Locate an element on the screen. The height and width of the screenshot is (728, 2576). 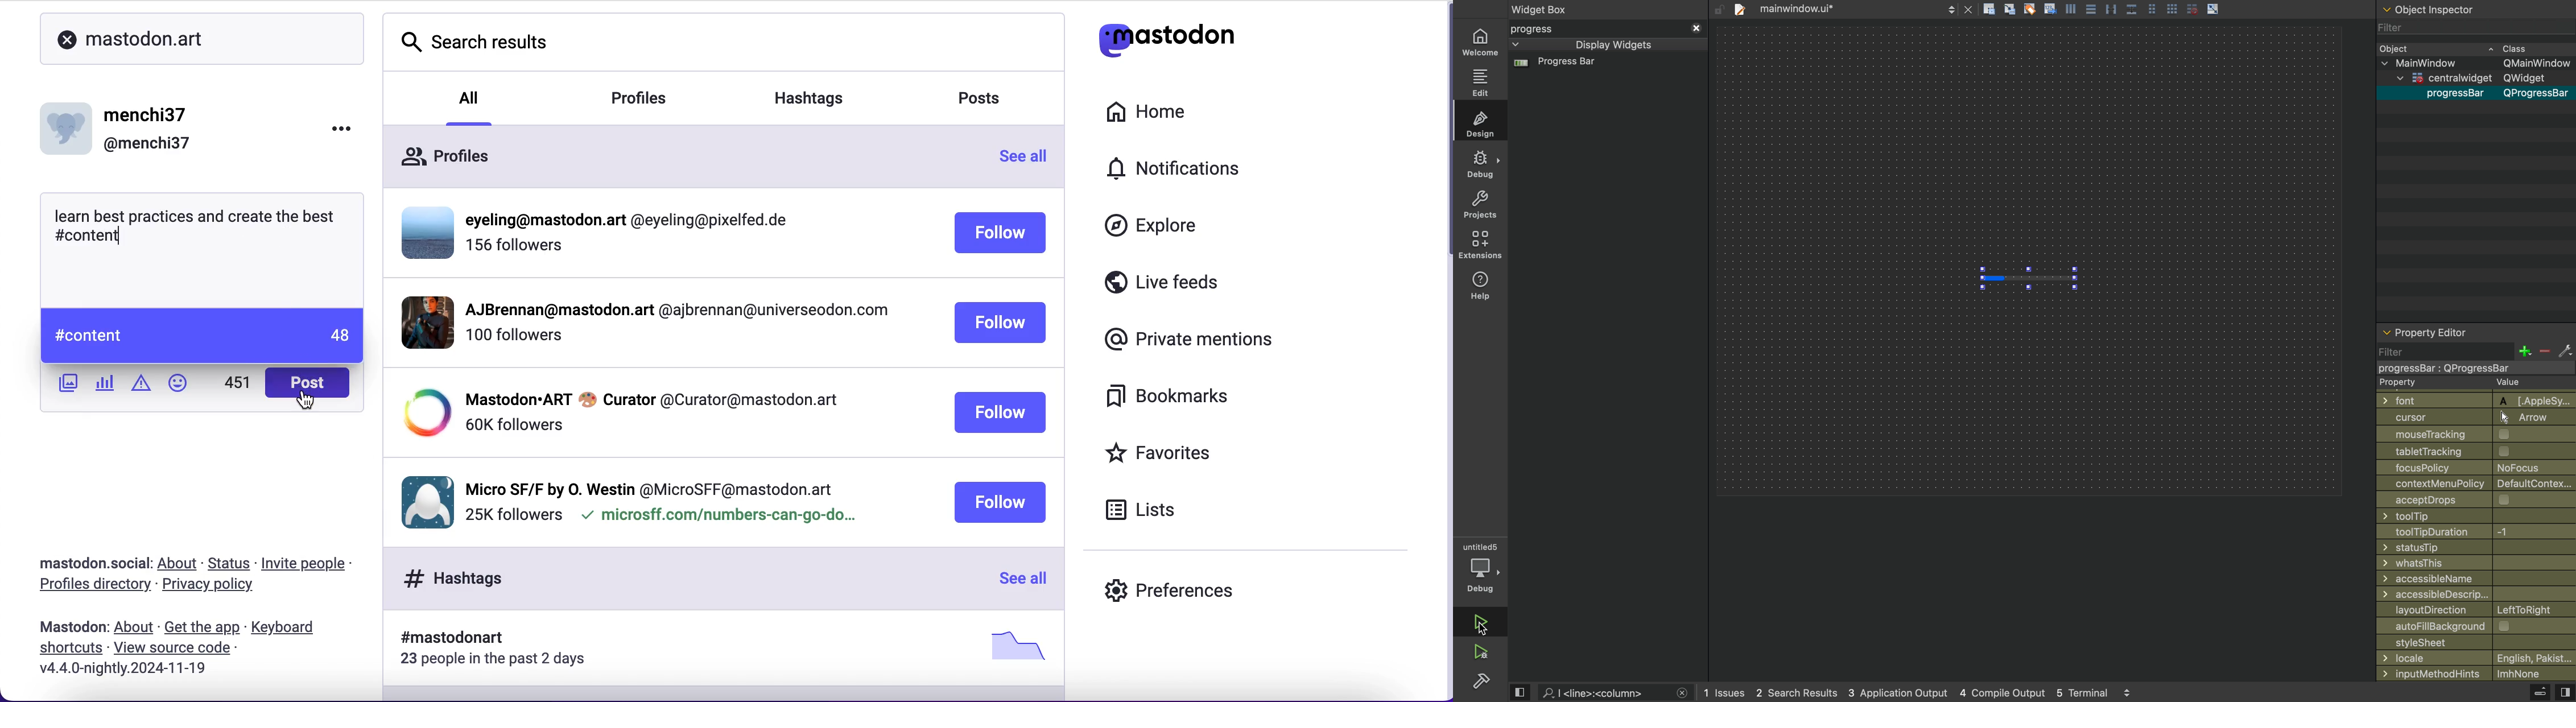
Object inspector is located at coordinates (2477, 8).